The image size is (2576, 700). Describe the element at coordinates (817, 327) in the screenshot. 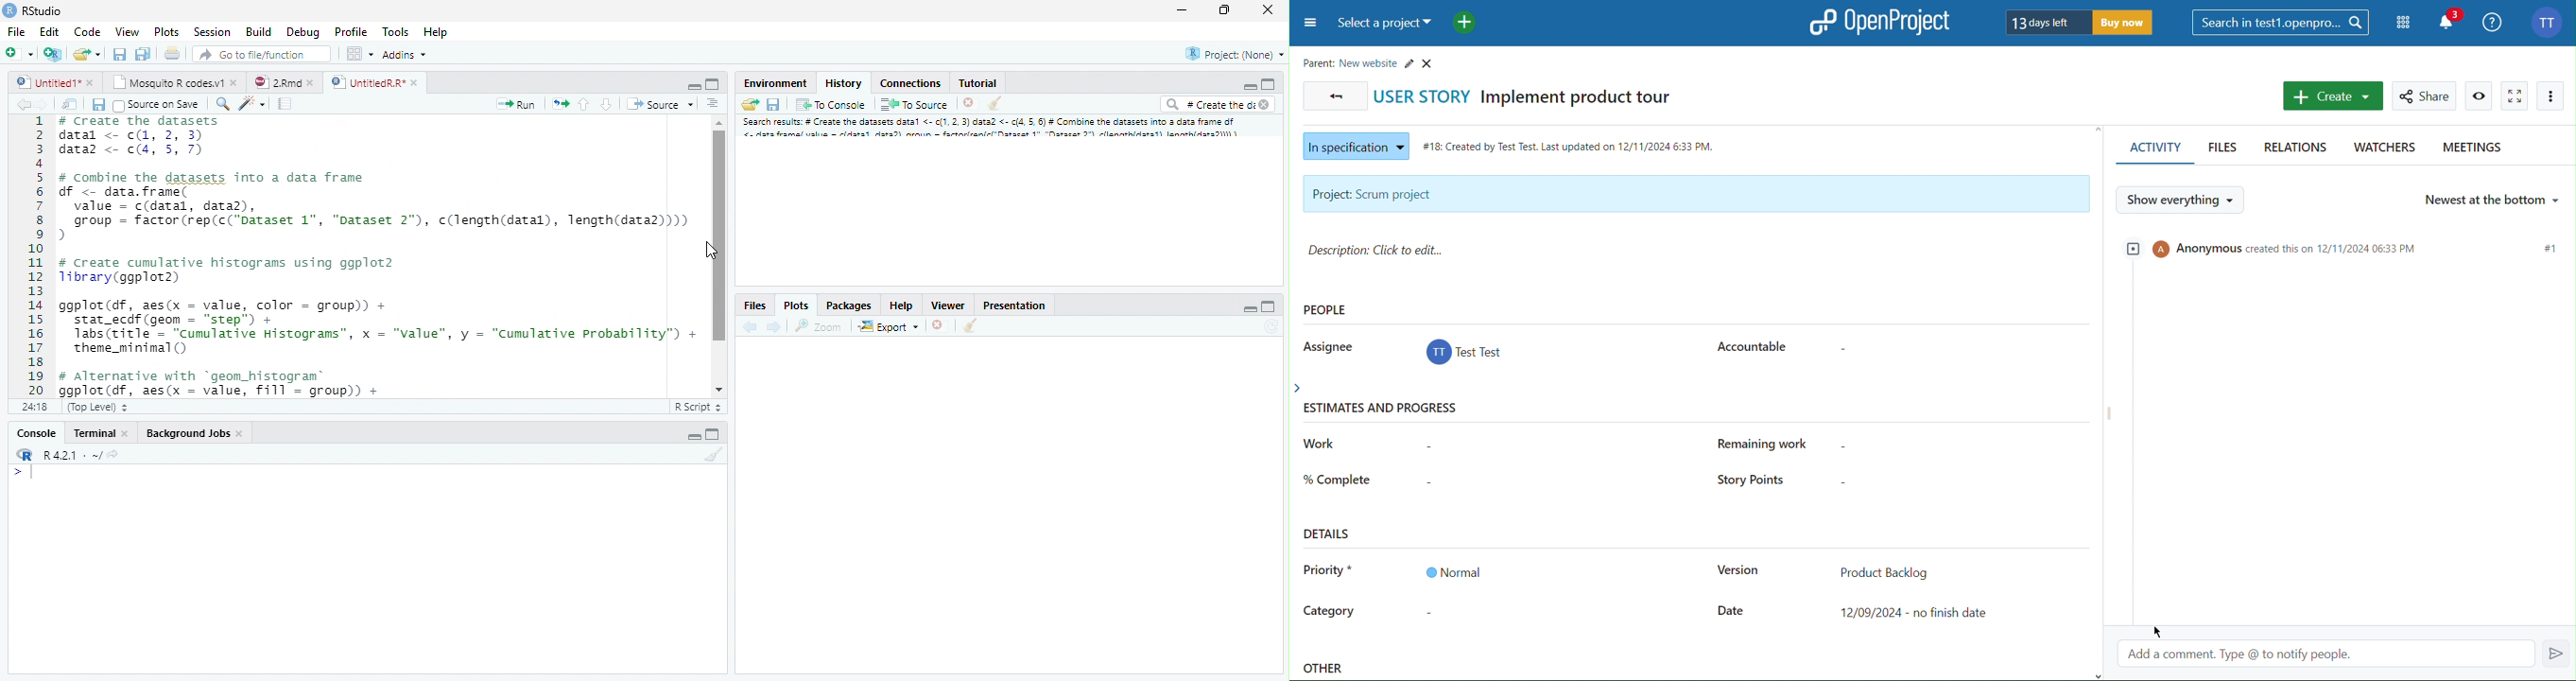

I see `Zoom` at that location.